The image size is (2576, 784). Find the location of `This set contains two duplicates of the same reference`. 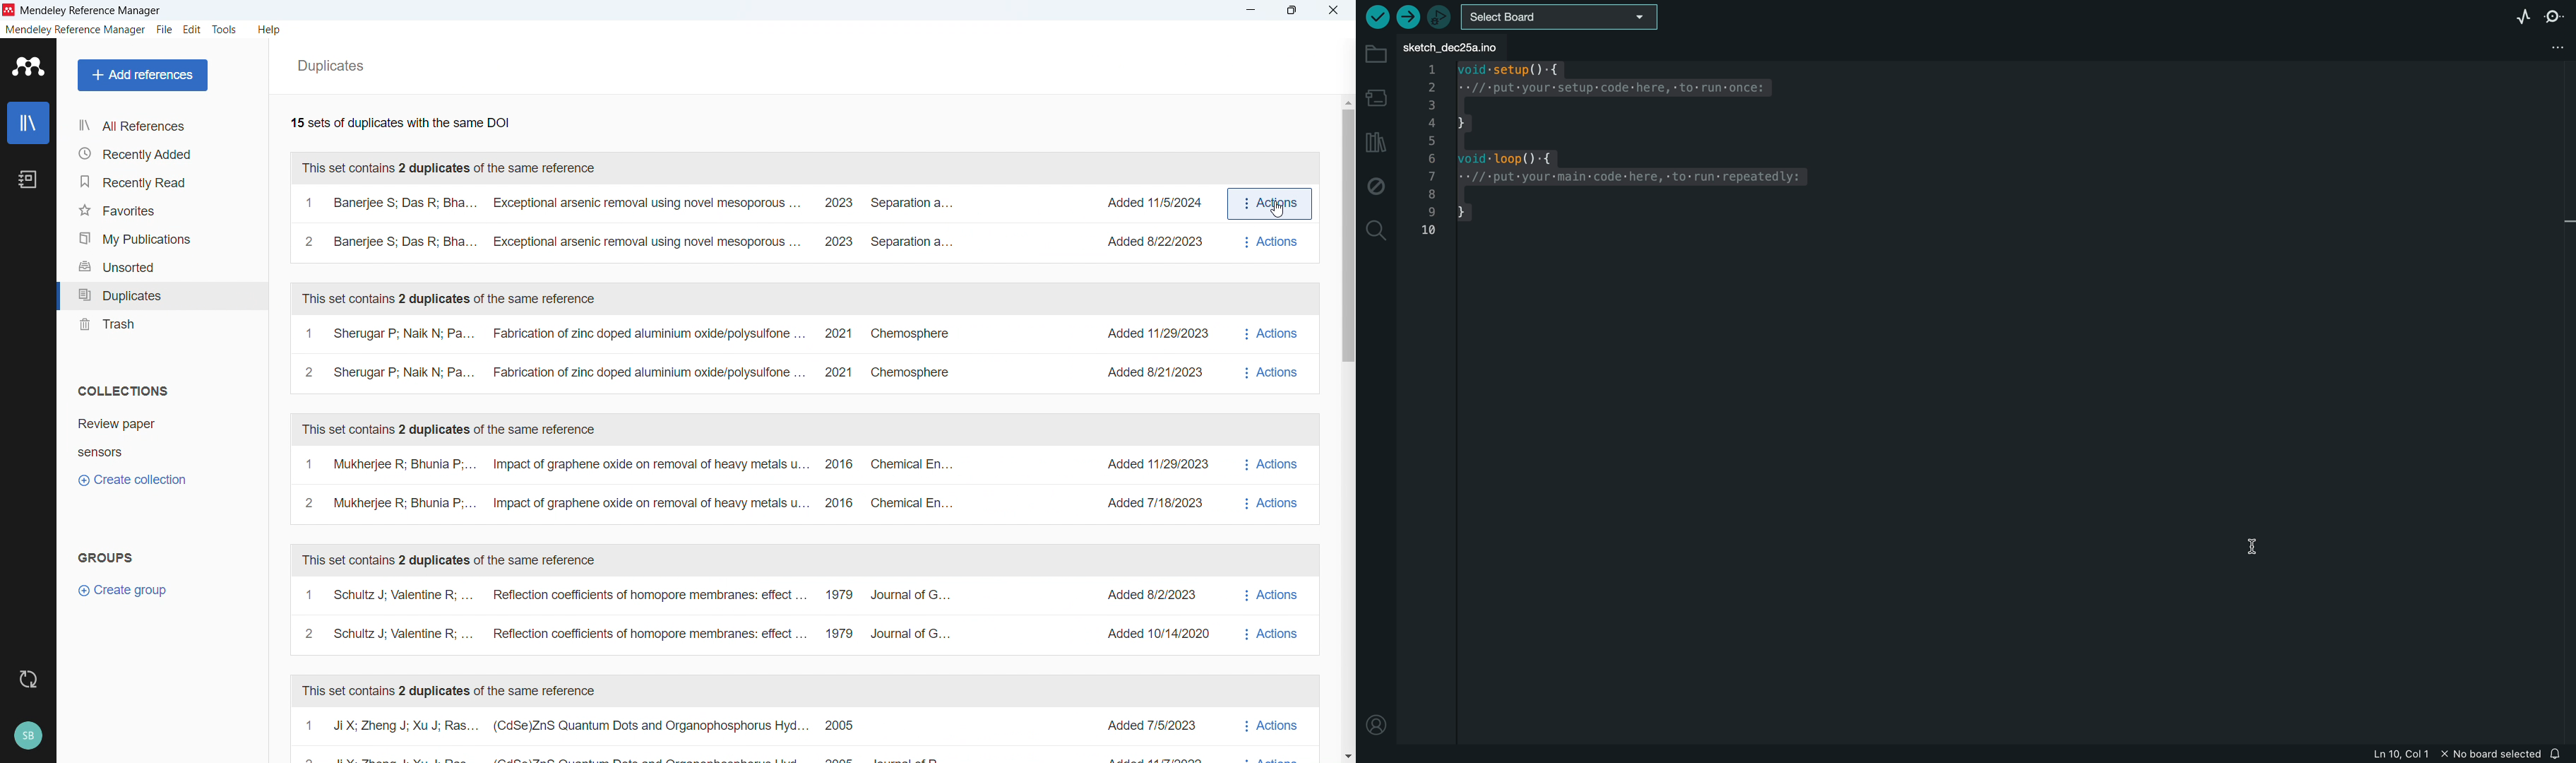

This set contains two duplicates of the same reference is located at coordinates (453, 168).